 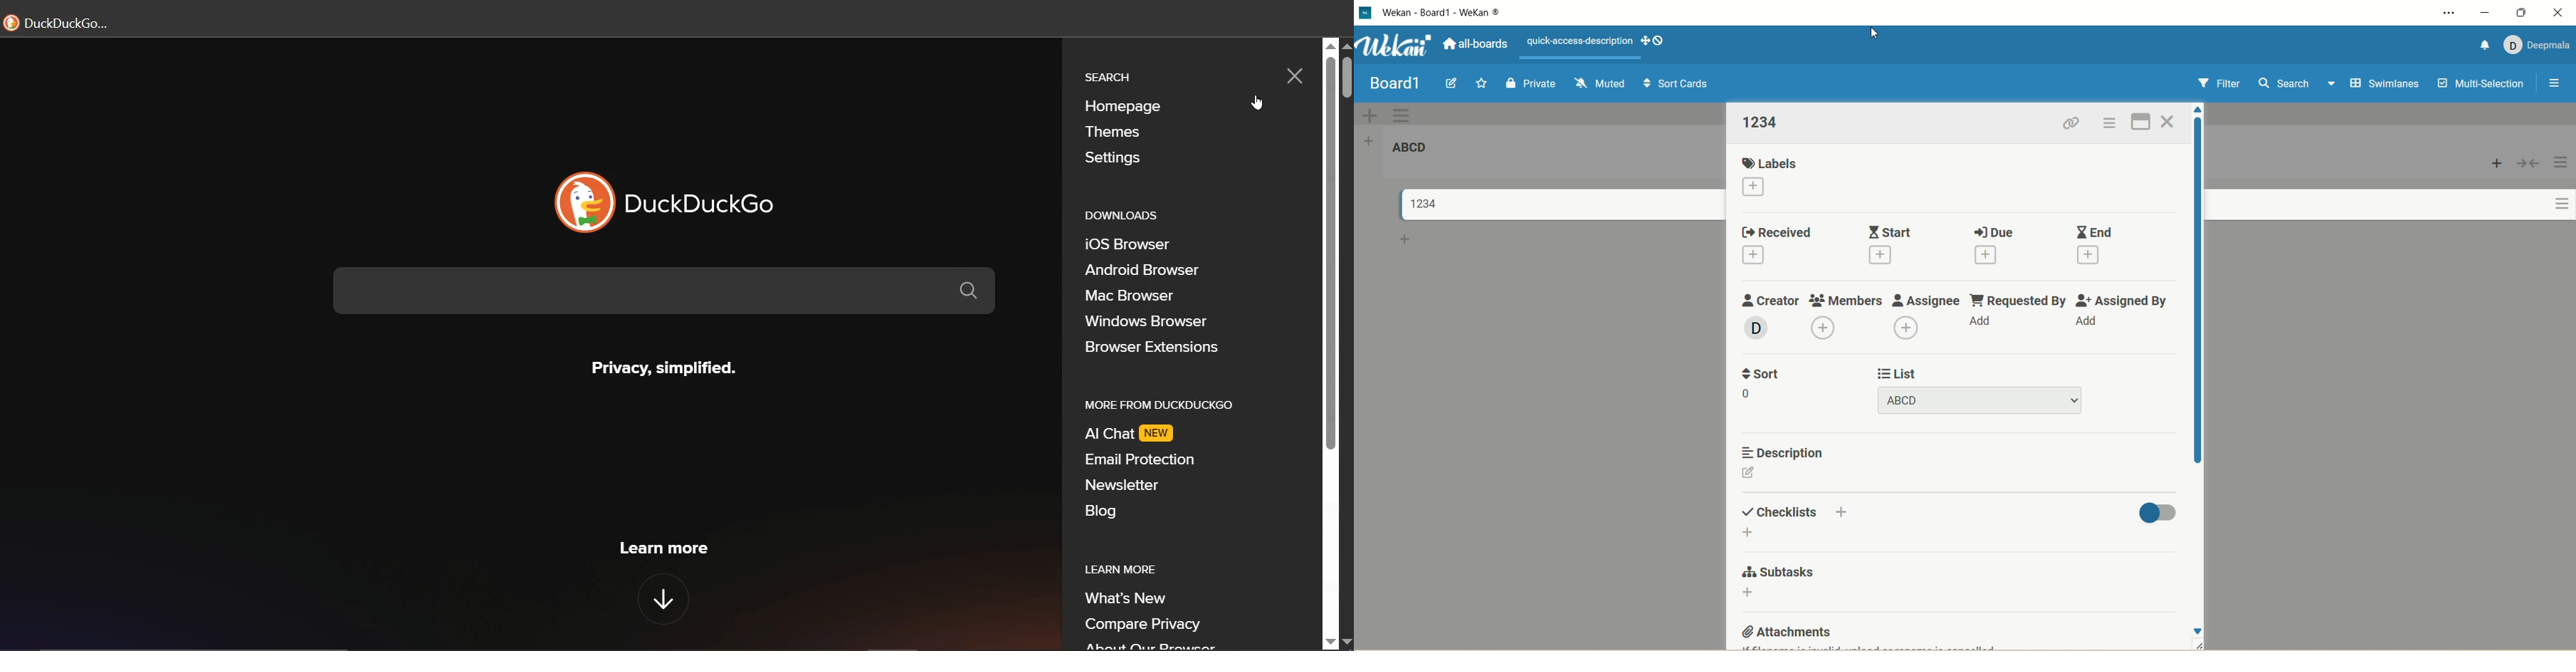 What do you see at coordinates (1781, 231) in the screenshot?
I see `received` at bounding box center [1781, 231].